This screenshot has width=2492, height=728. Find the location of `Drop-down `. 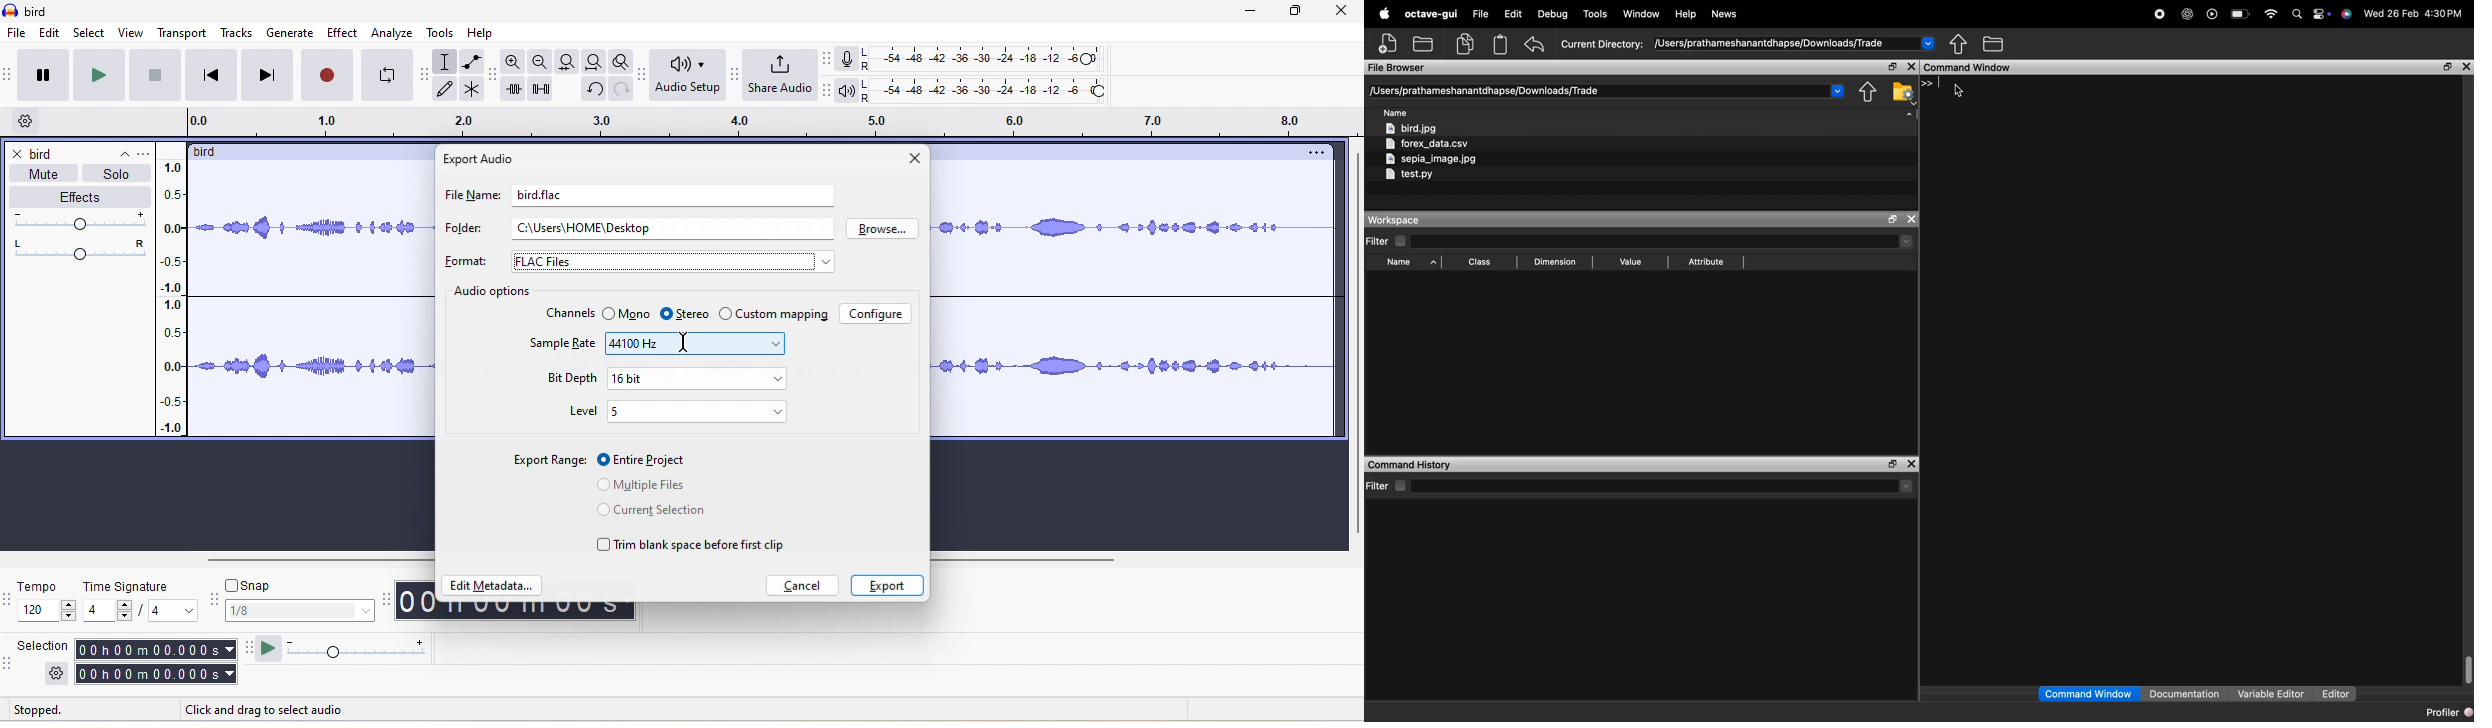

Drop-down  is located at coordinates (1929, 42).